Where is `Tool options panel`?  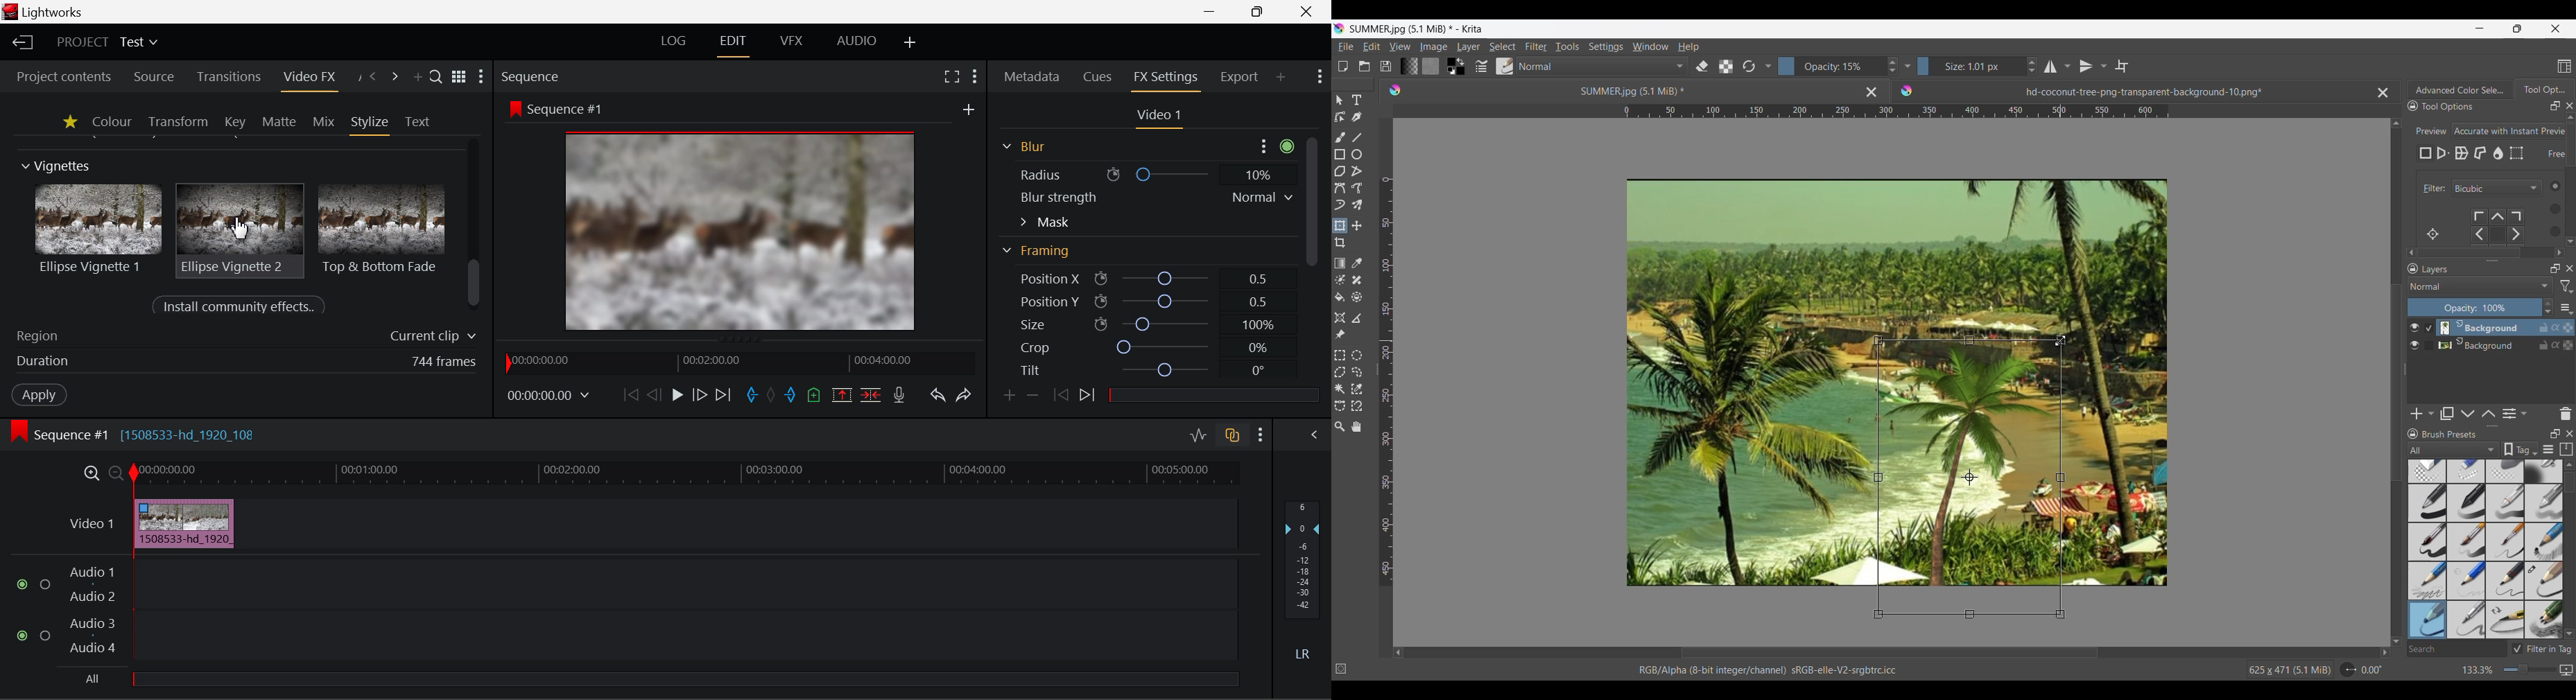 Tool options panel is located at coordinates (2544, 89).